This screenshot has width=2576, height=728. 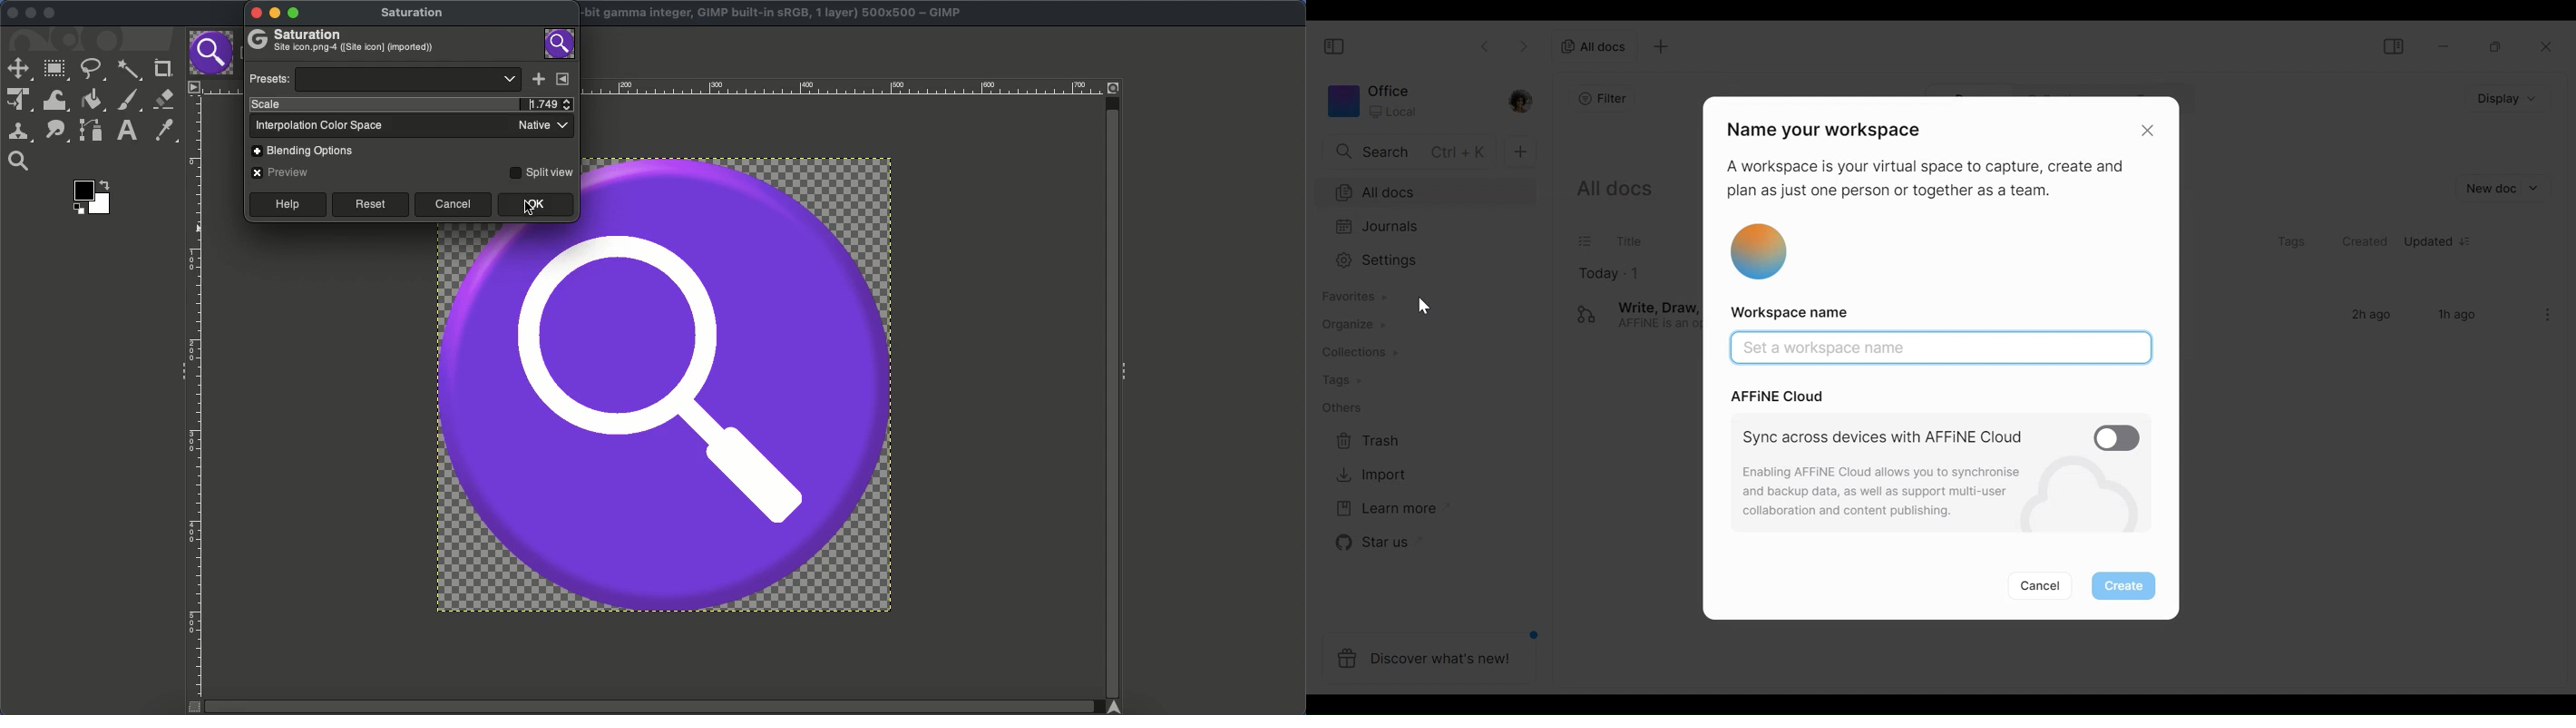 What do you see at coordinates (1419, 261) in the screenshot?
I see `Settings` at bounding box center [1419, 261].